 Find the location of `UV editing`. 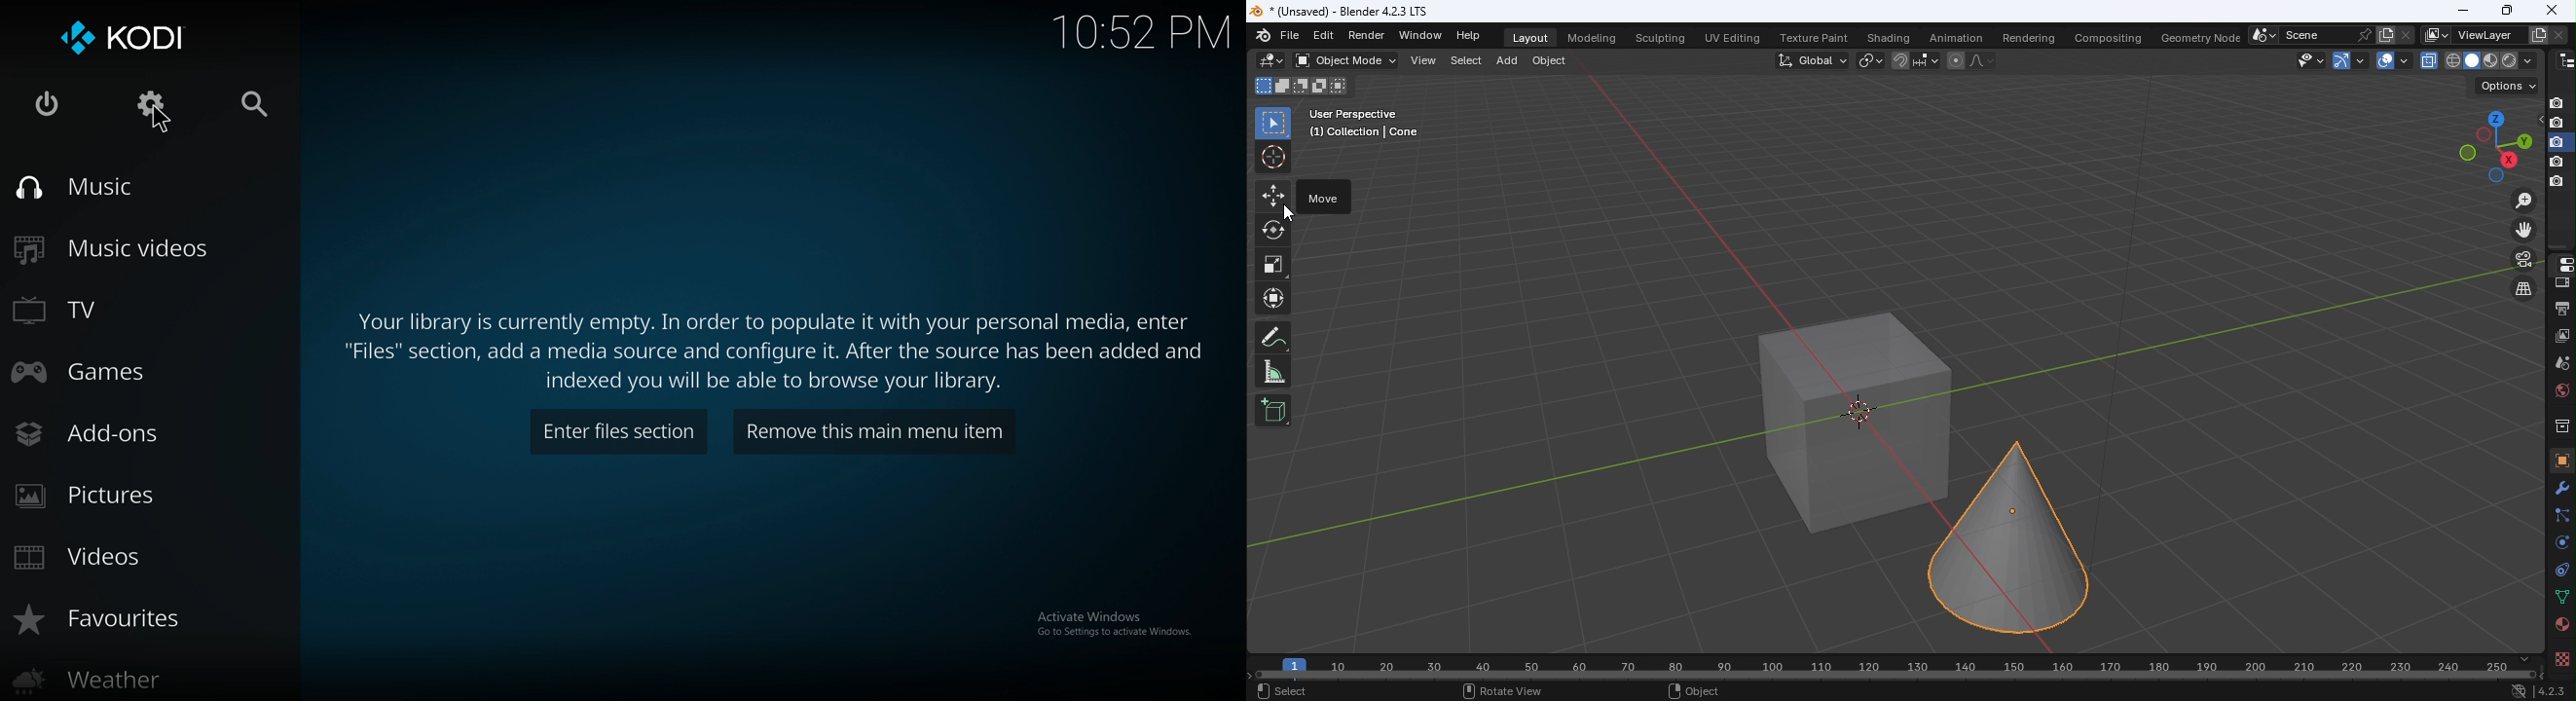

UV editing is located at coordinates (1736, 35).